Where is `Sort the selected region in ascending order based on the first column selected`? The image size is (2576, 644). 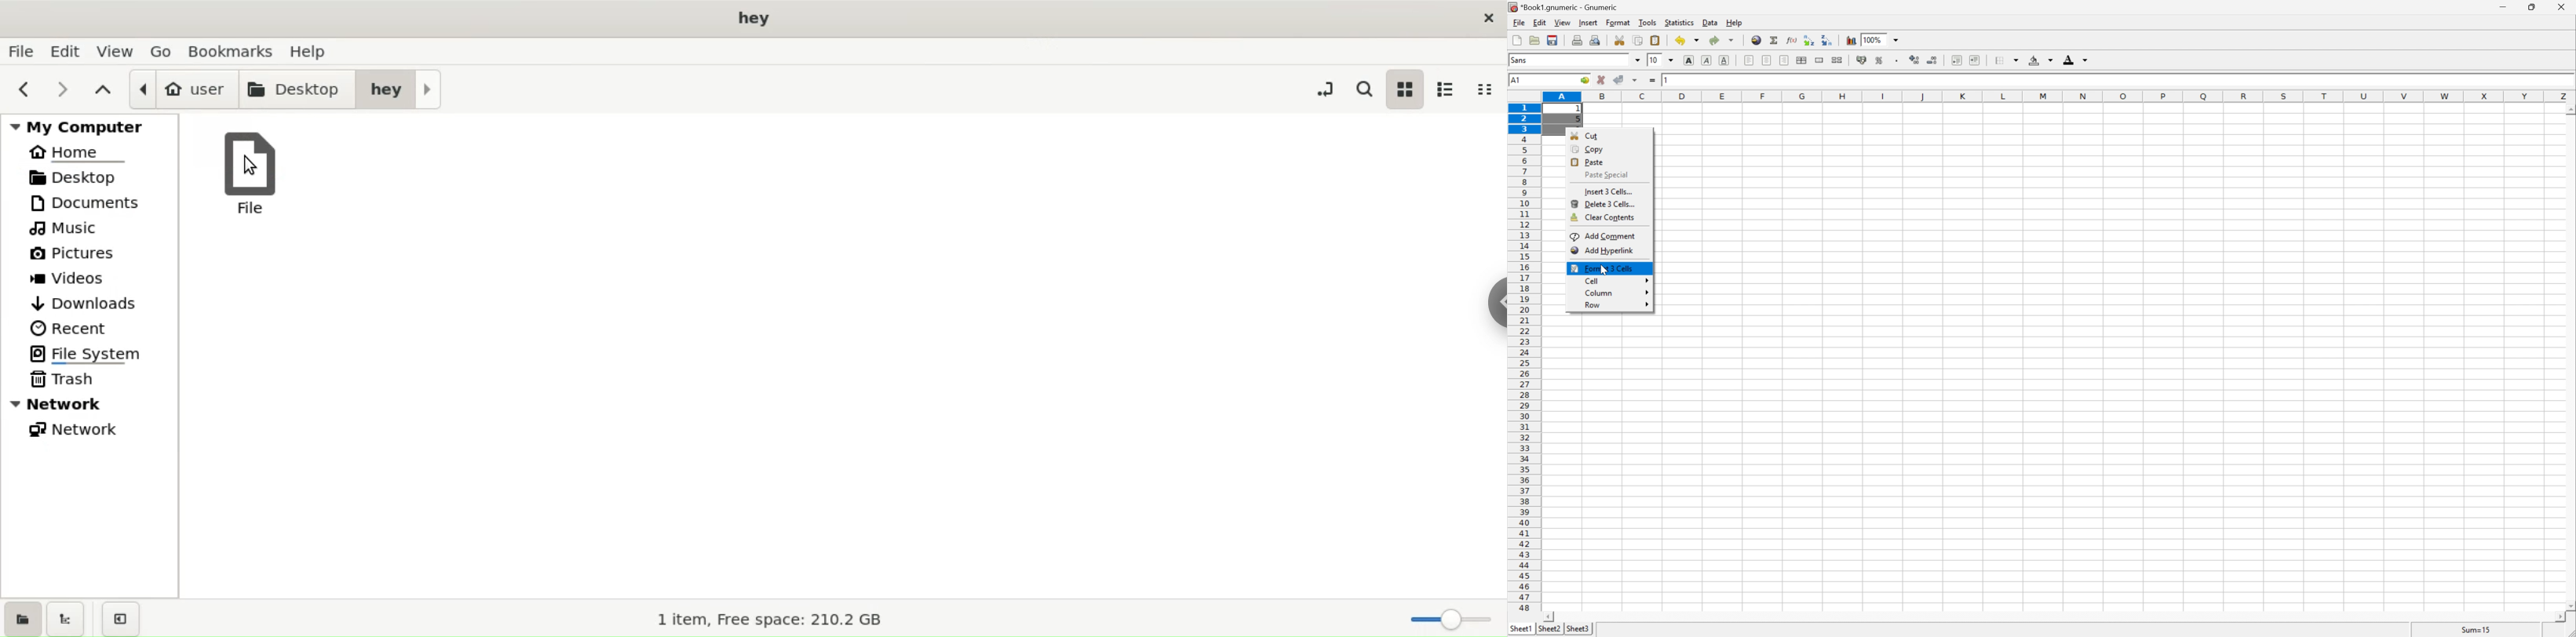
Sort the selected region in ascending order based on the first column selected is located at coordinates (1810, 40).